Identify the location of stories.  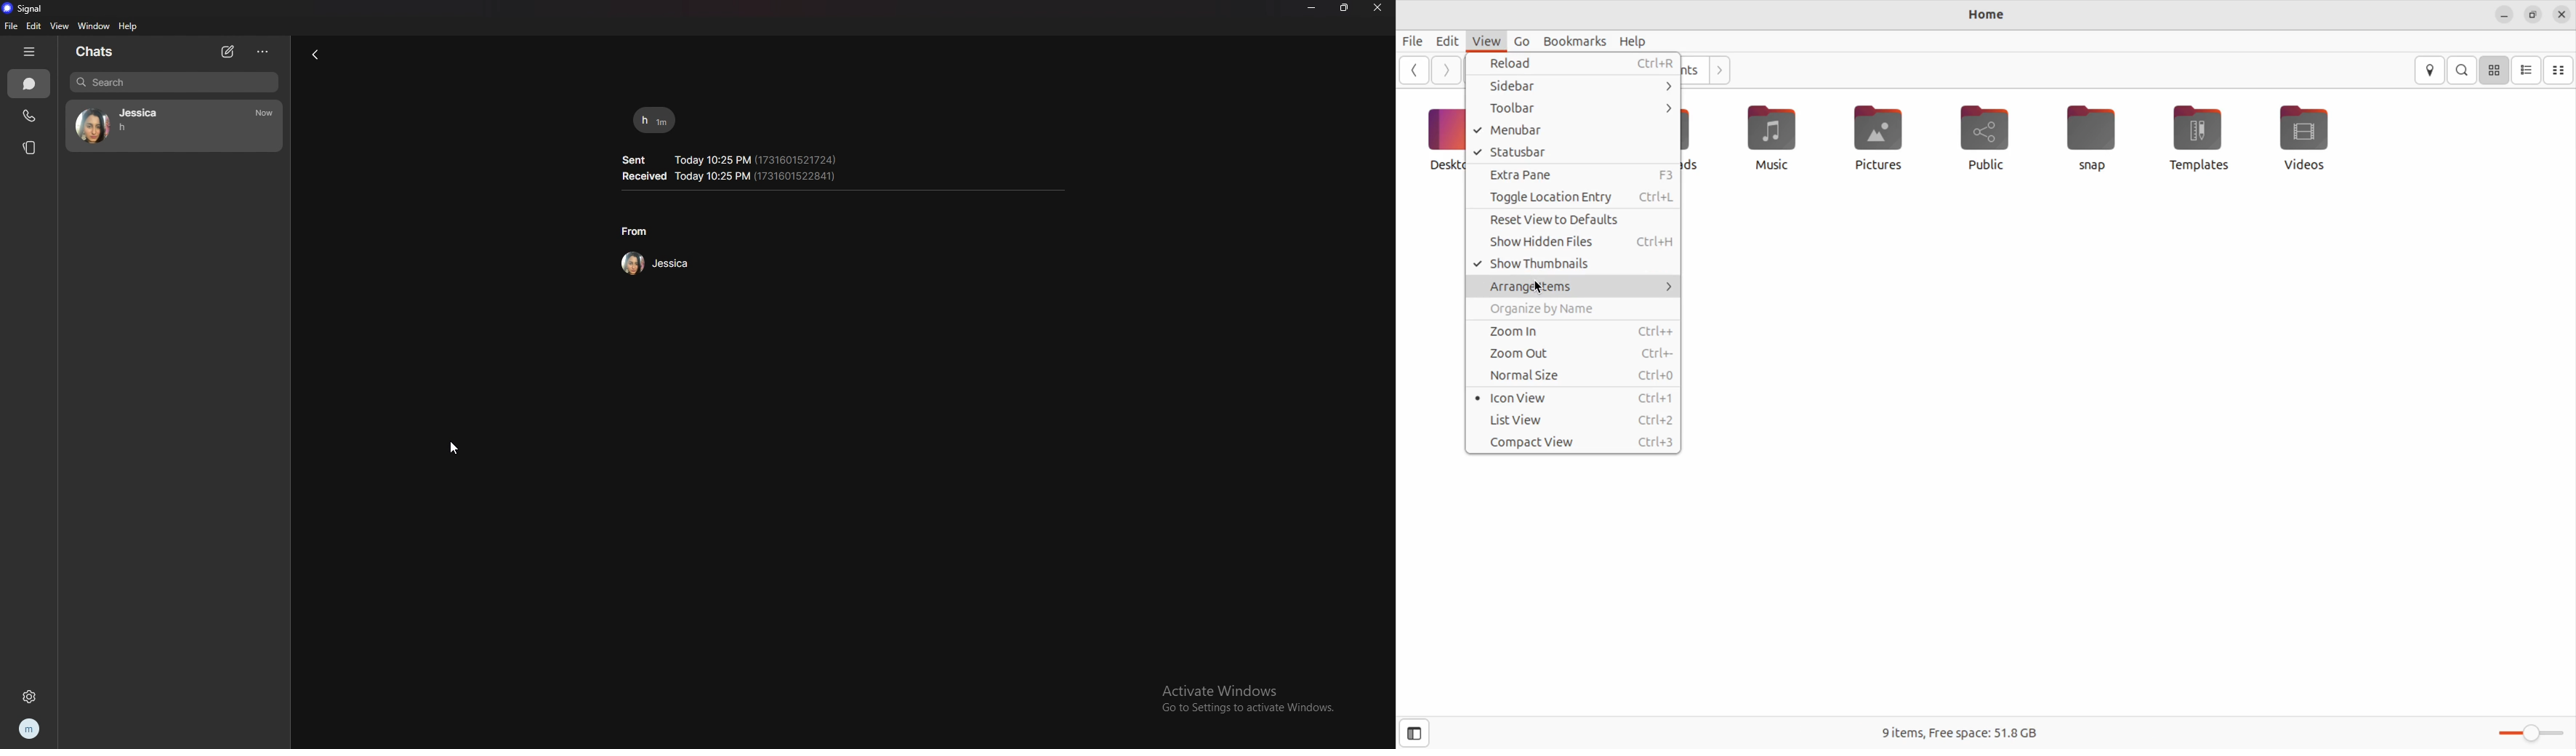
(31, 148).